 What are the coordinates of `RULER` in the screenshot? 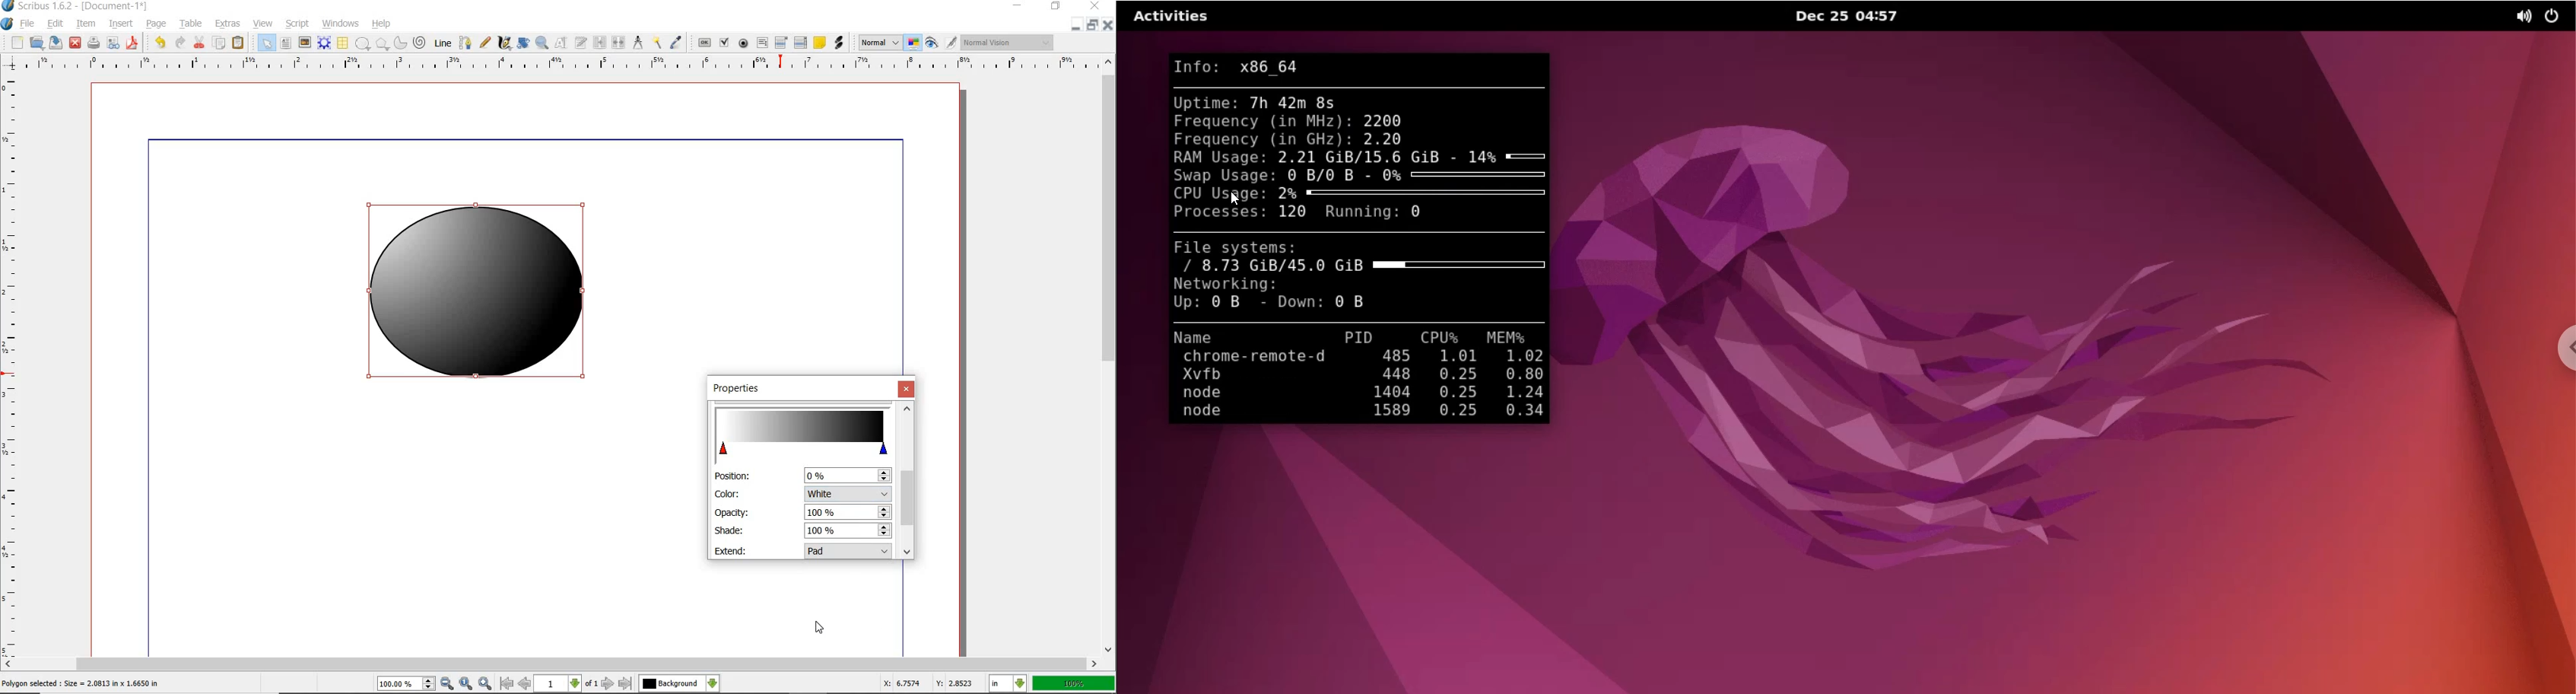 It's located at (555, 65).